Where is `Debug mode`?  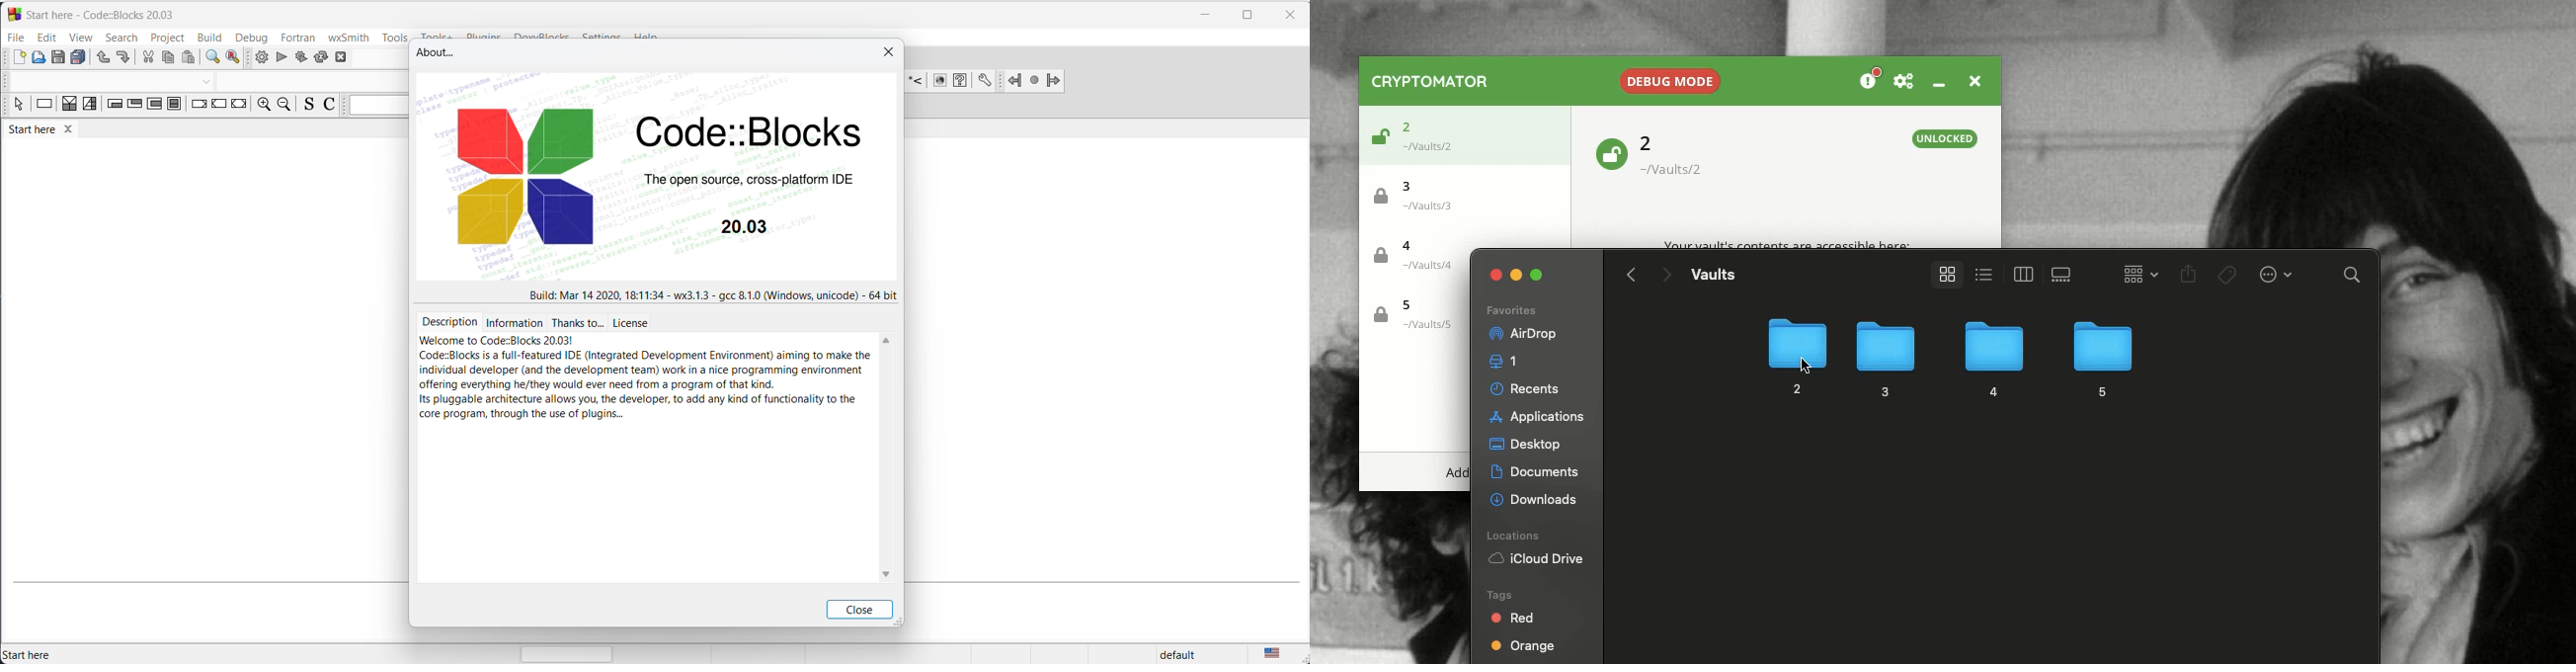
Debug mode is located at coordinates (1667, 77).